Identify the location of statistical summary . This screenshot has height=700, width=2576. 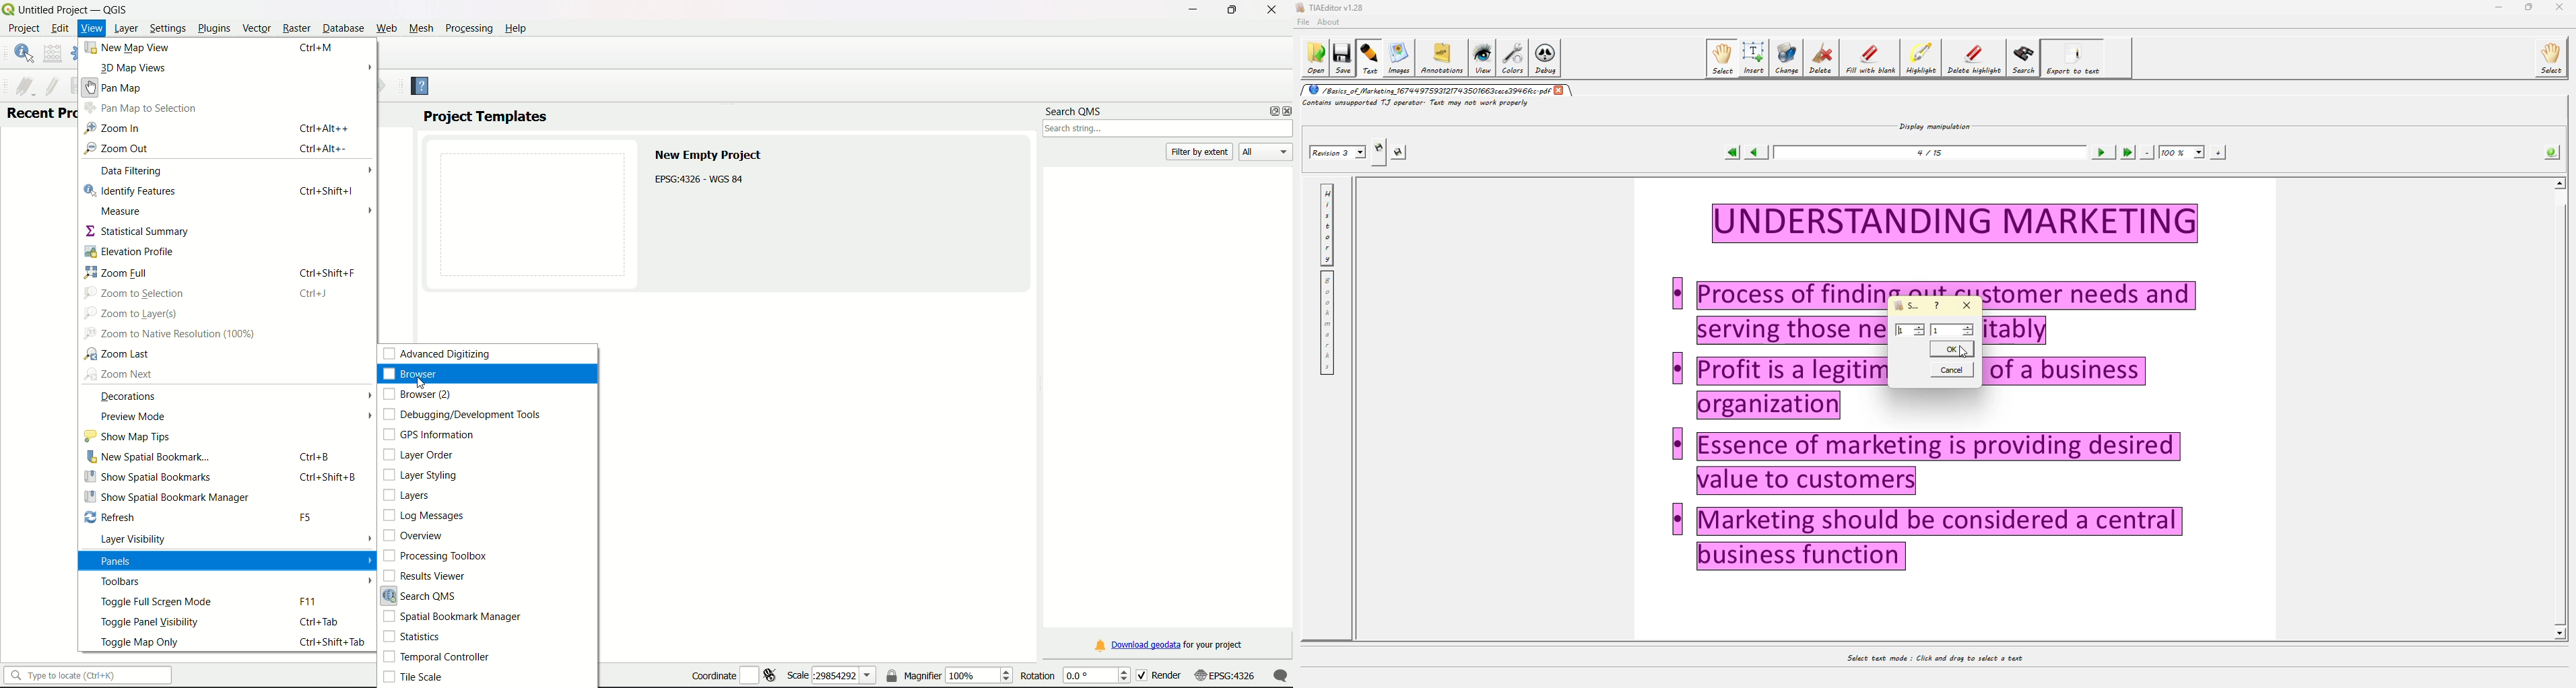
(138, 230).